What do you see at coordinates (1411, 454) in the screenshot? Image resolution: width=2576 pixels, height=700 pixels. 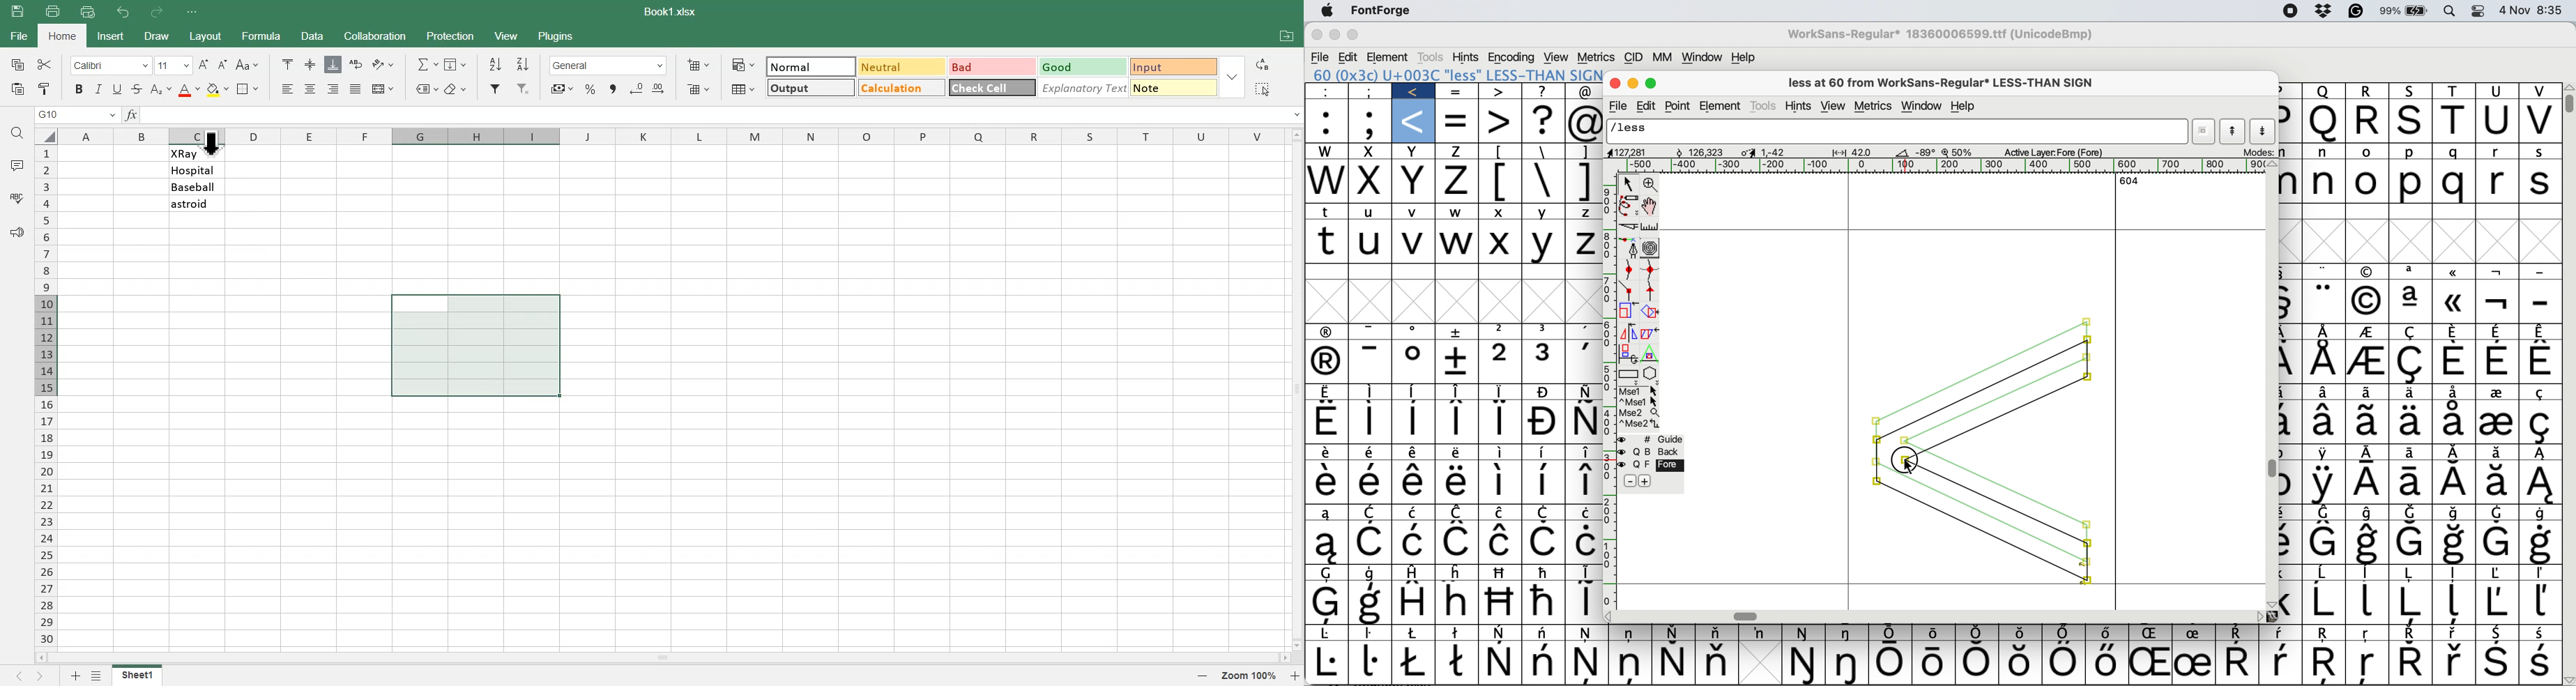 I see `Symbol` at bounding box center [1411, 454].